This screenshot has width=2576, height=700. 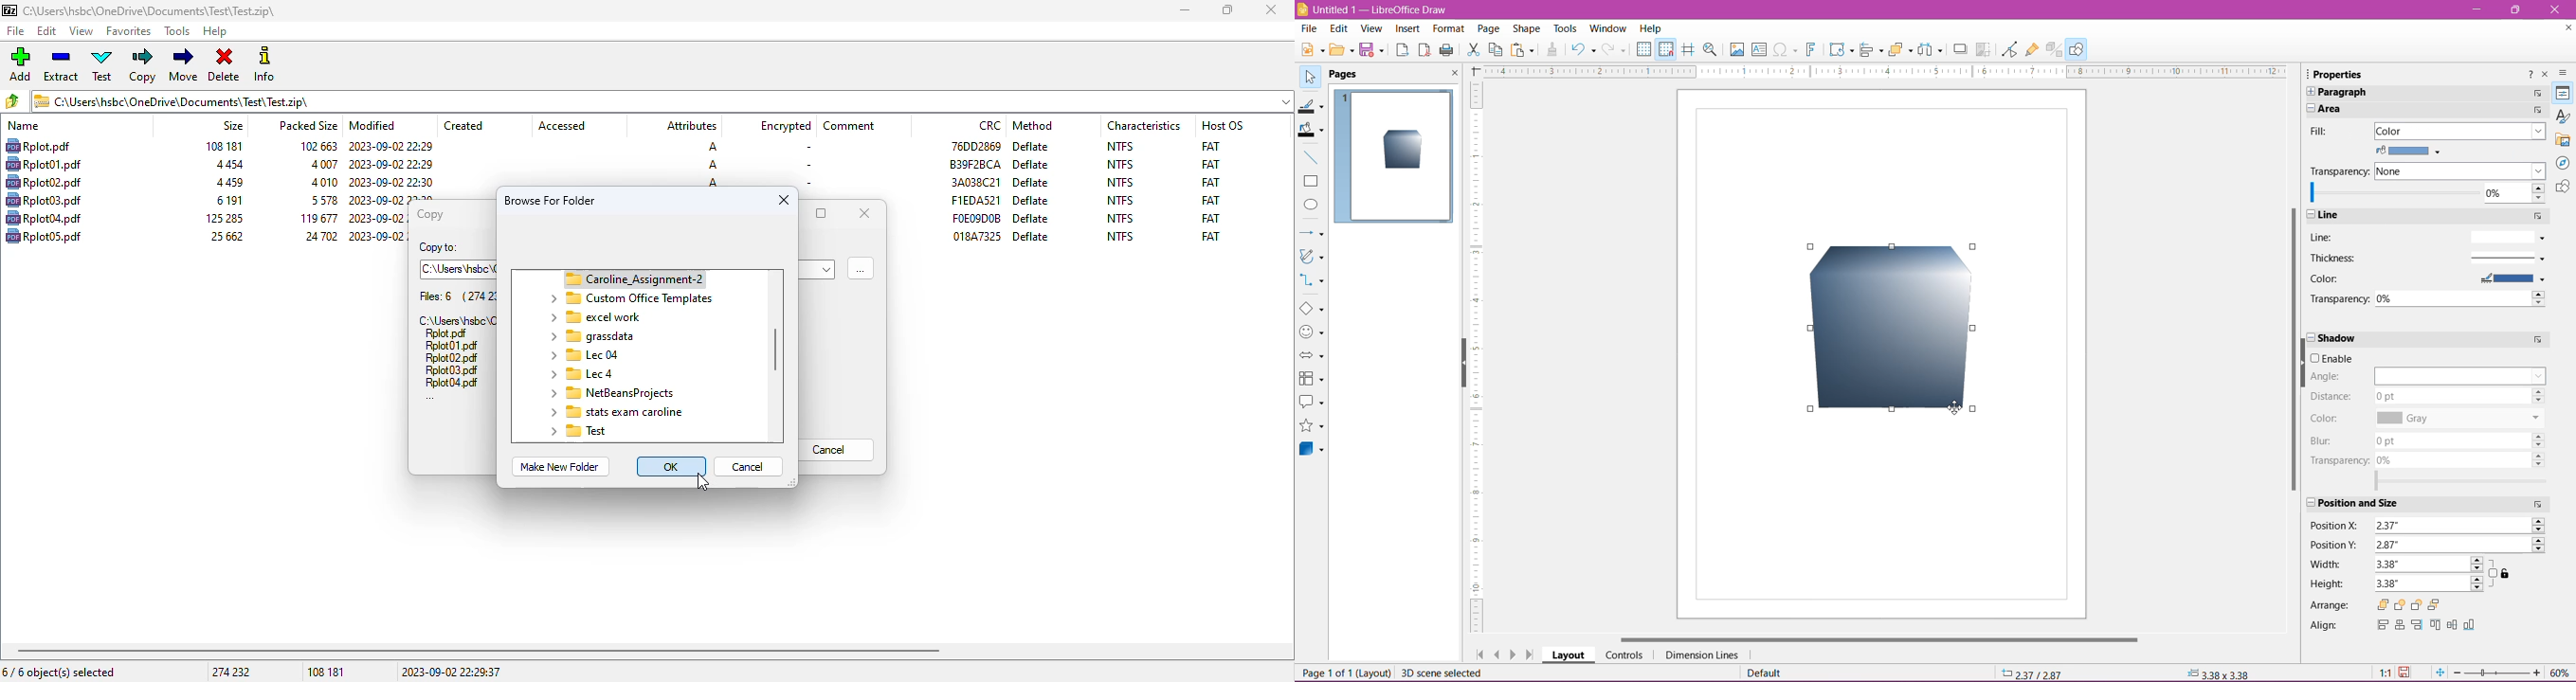 What do you see at coordinates (1310, 157) in the screenshot?
I see `Insert Line` at bounding box center [1310, 157].